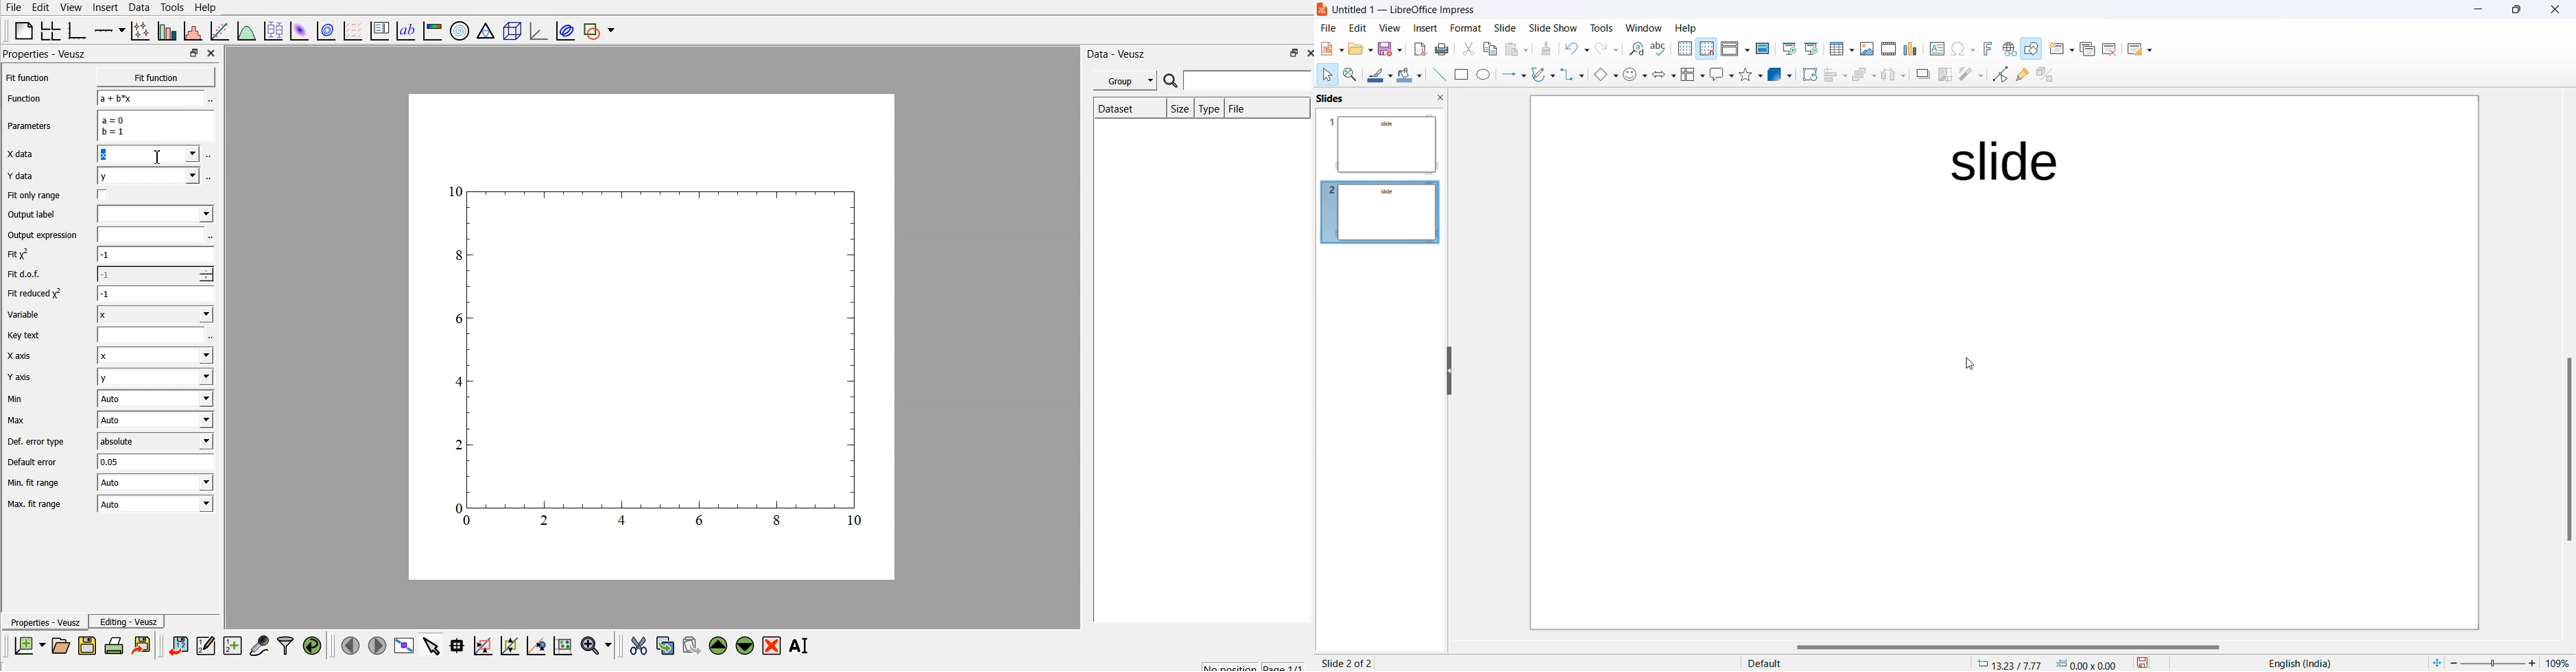  Describe the element at coordinates (156, 156) in the screenshot. I see `cursor` at that location.